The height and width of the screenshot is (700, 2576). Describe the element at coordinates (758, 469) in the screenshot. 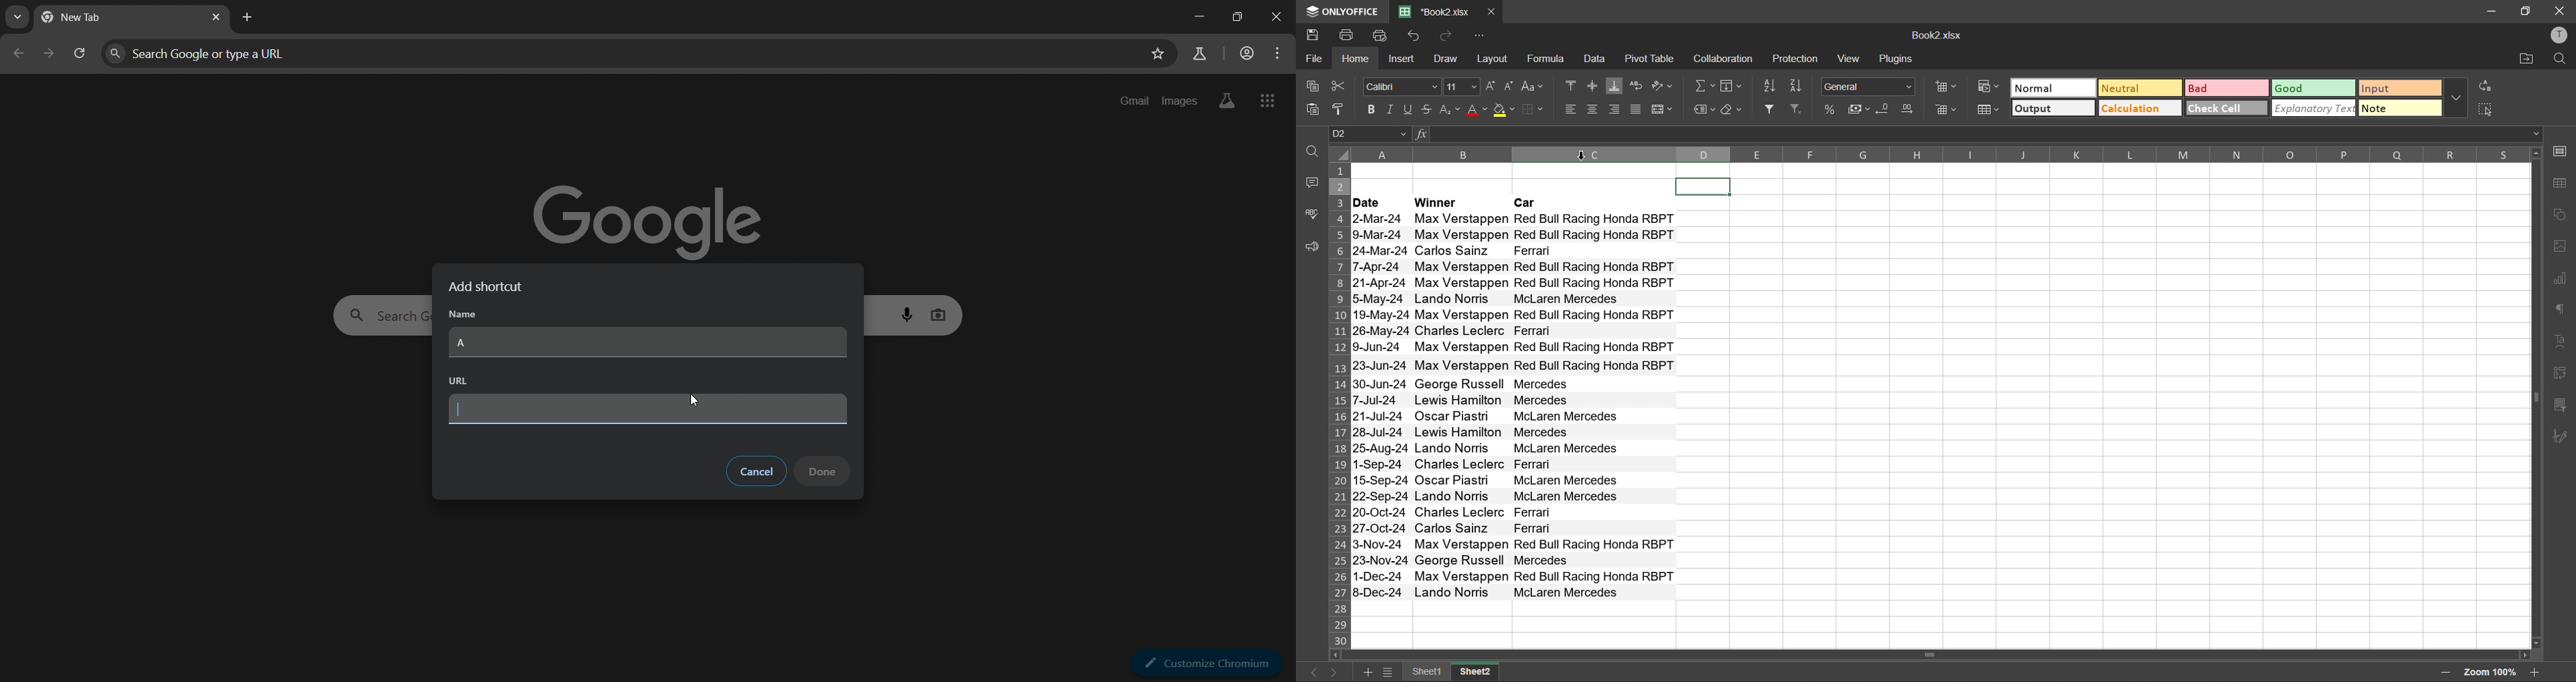

I see `cancel` at that location.